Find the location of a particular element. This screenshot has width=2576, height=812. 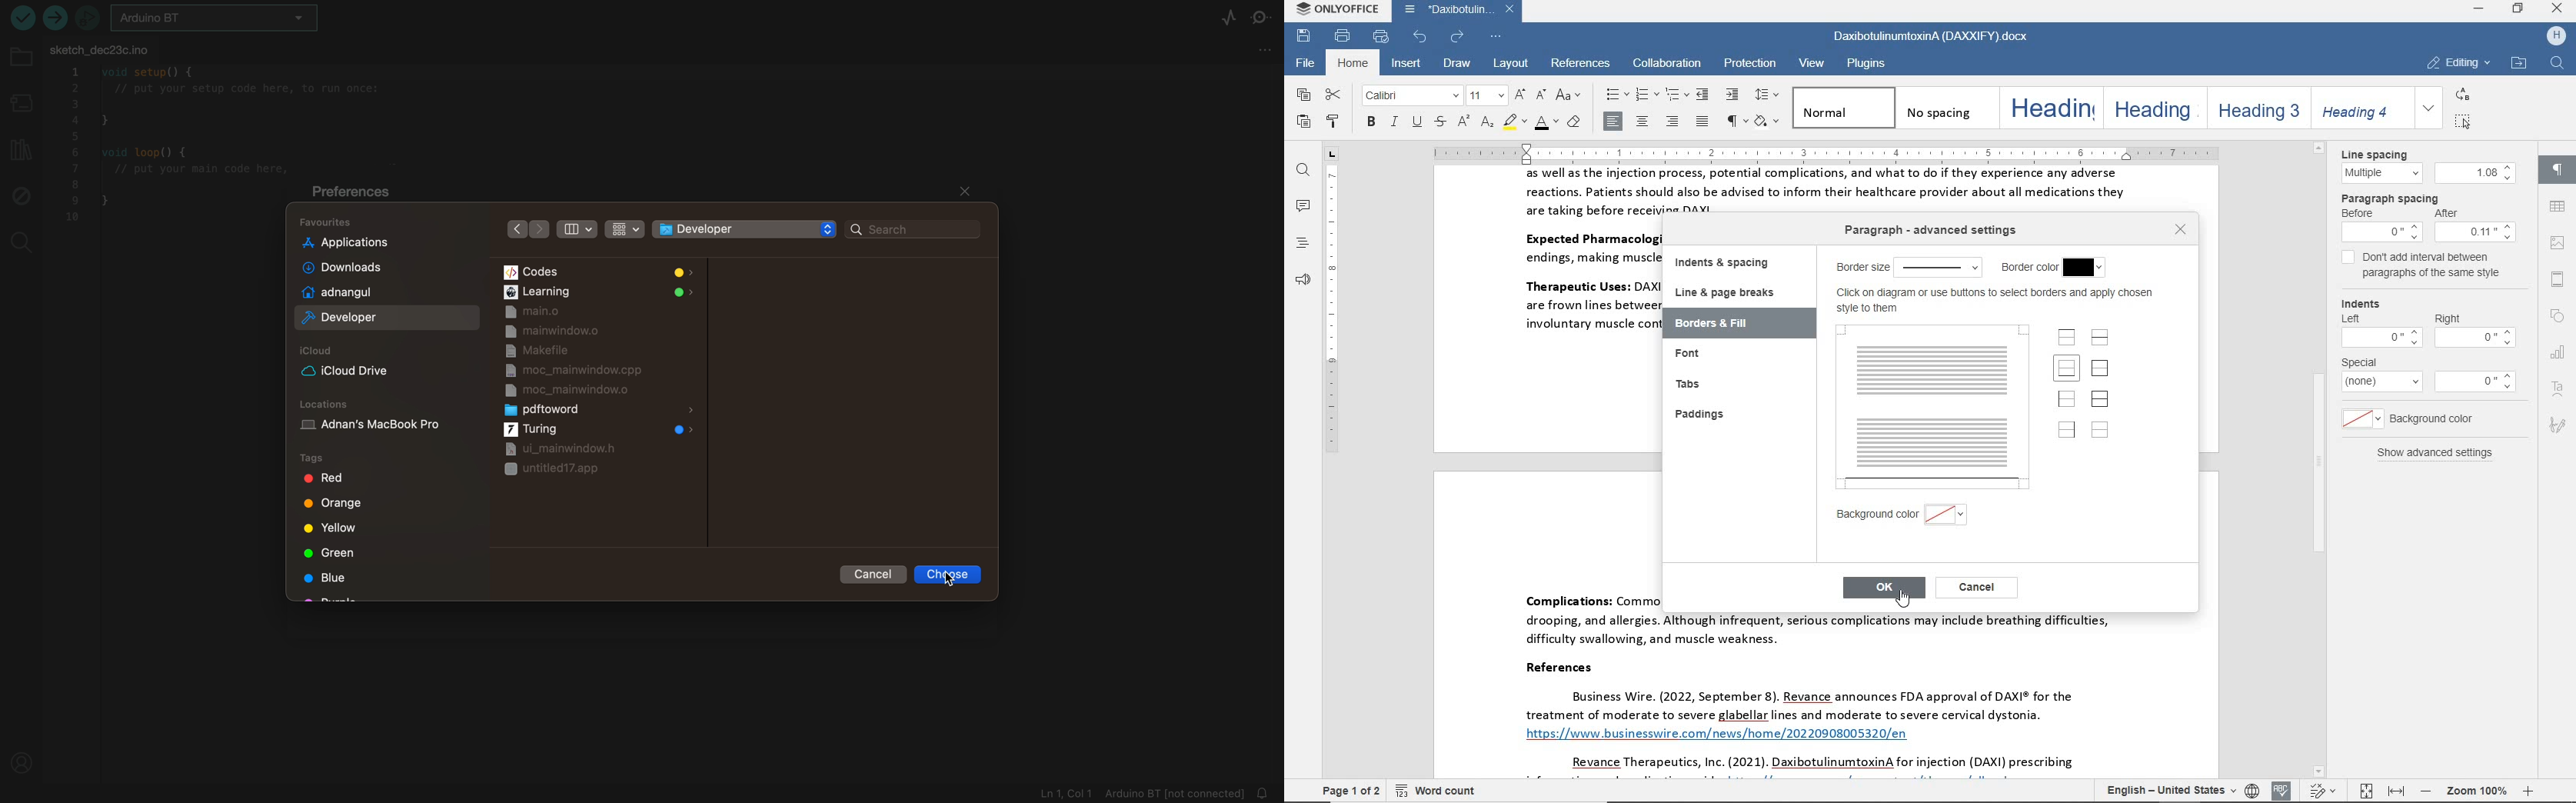

highlight color is located at coordinates (1516, 123).